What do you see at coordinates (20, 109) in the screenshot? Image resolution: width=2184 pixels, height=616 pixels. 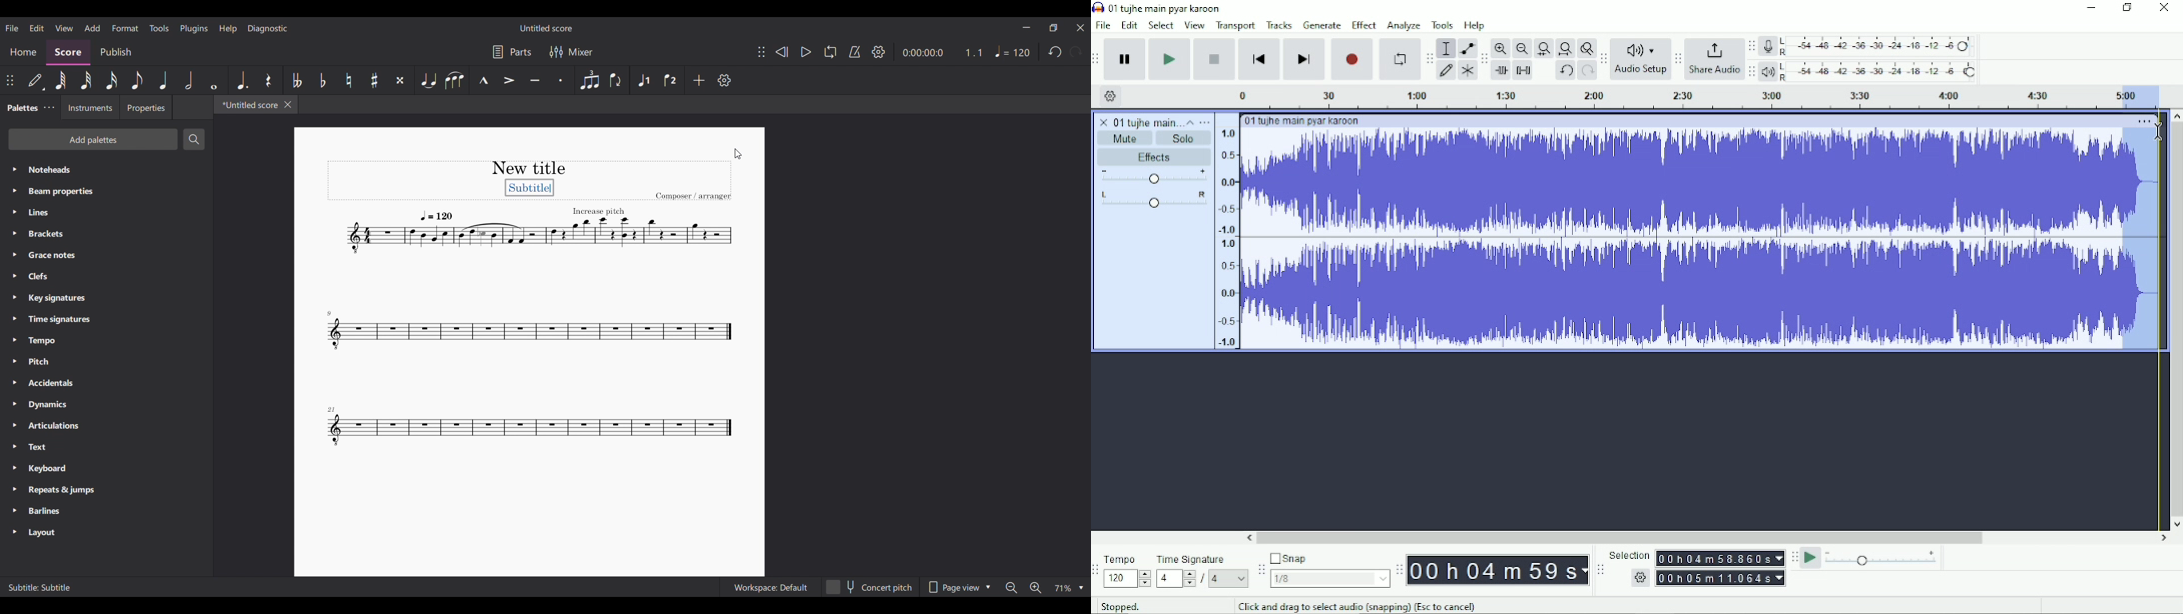 I see `Palettes` at bounding box center [20, 109].